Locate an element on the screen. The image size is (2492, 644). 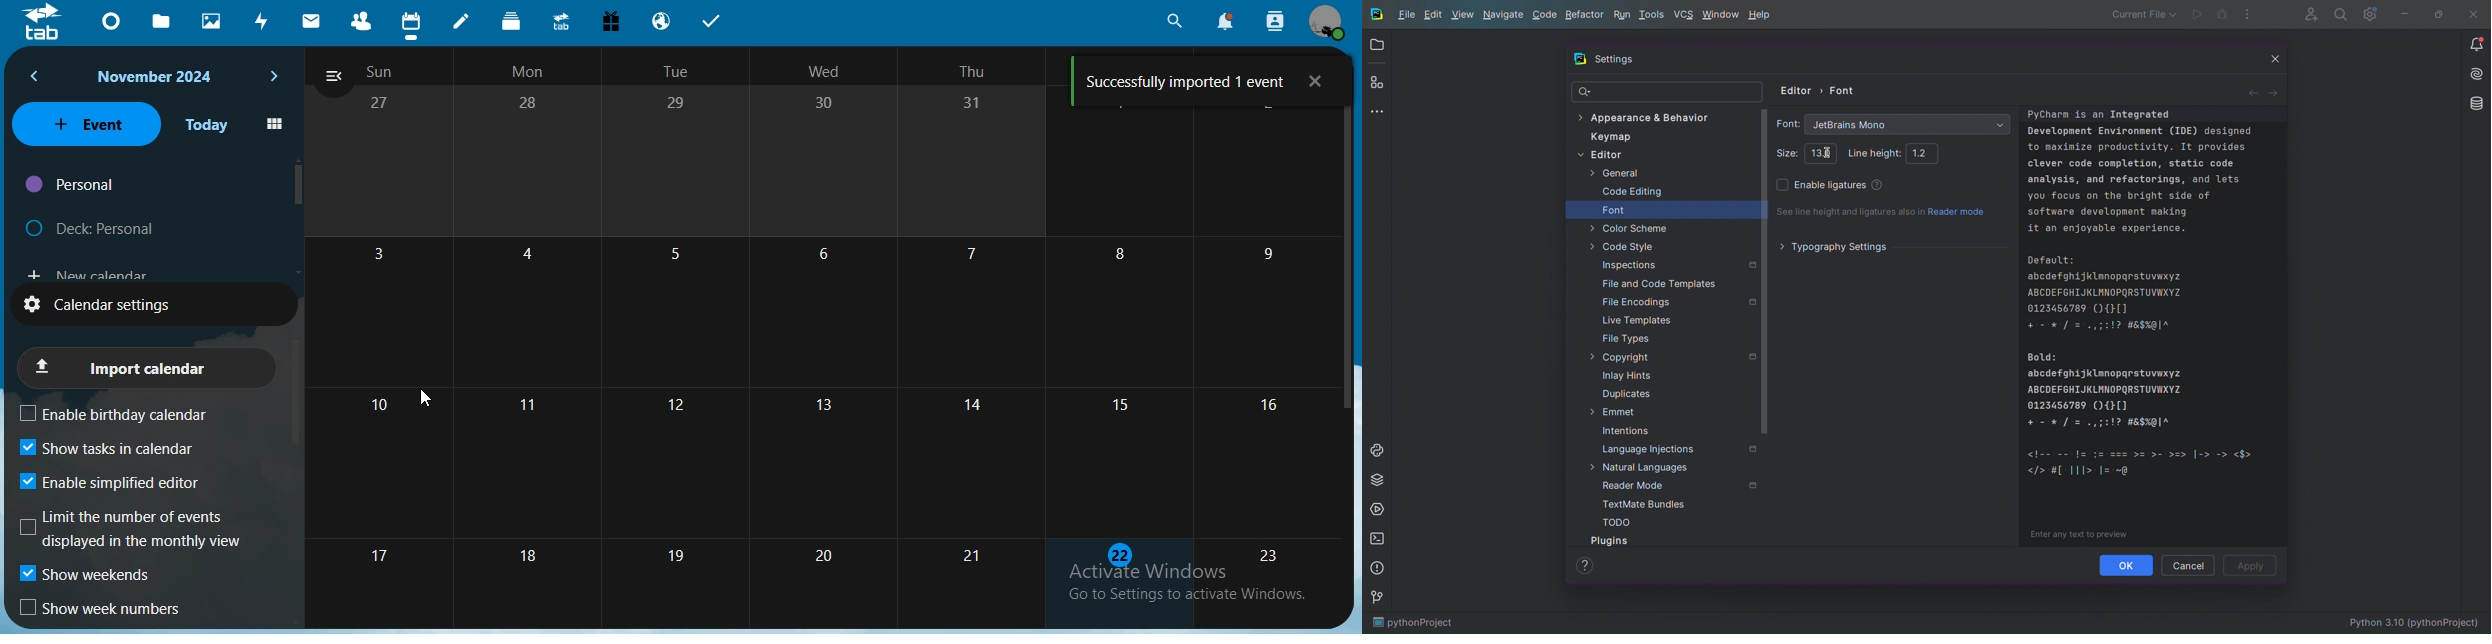
deck is located at coordinates (513, 21).